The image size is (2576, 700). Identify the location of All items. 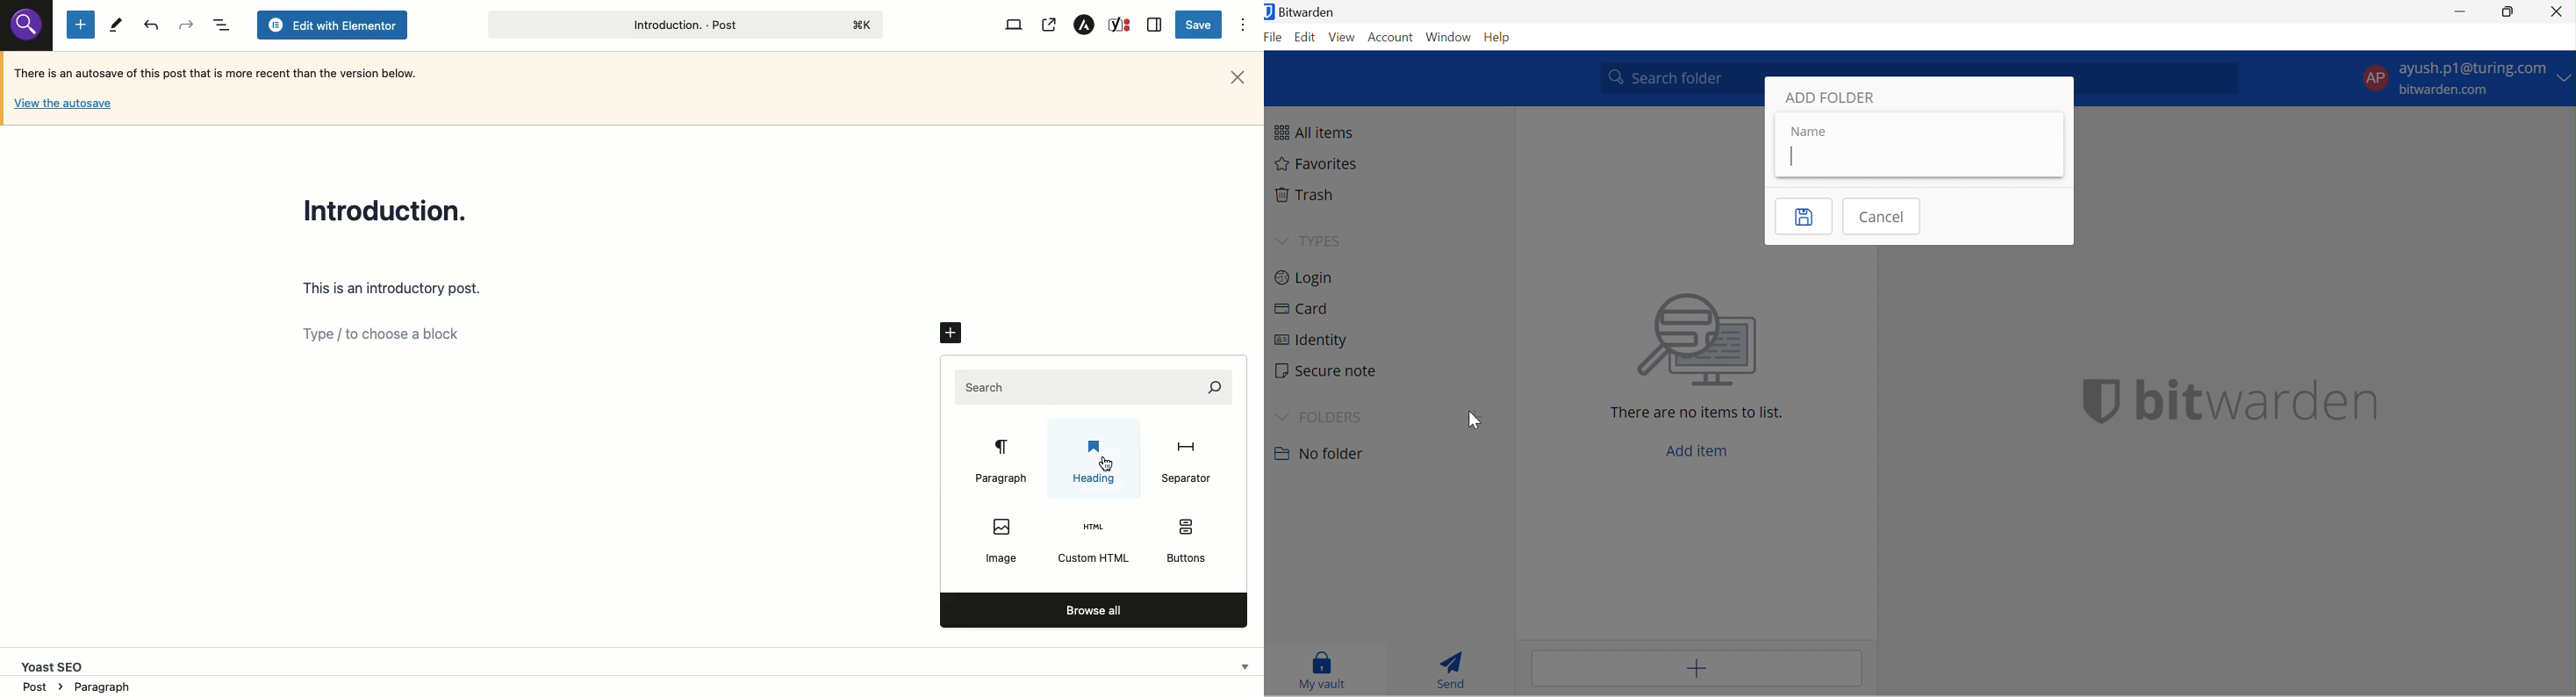
(1321, 131).